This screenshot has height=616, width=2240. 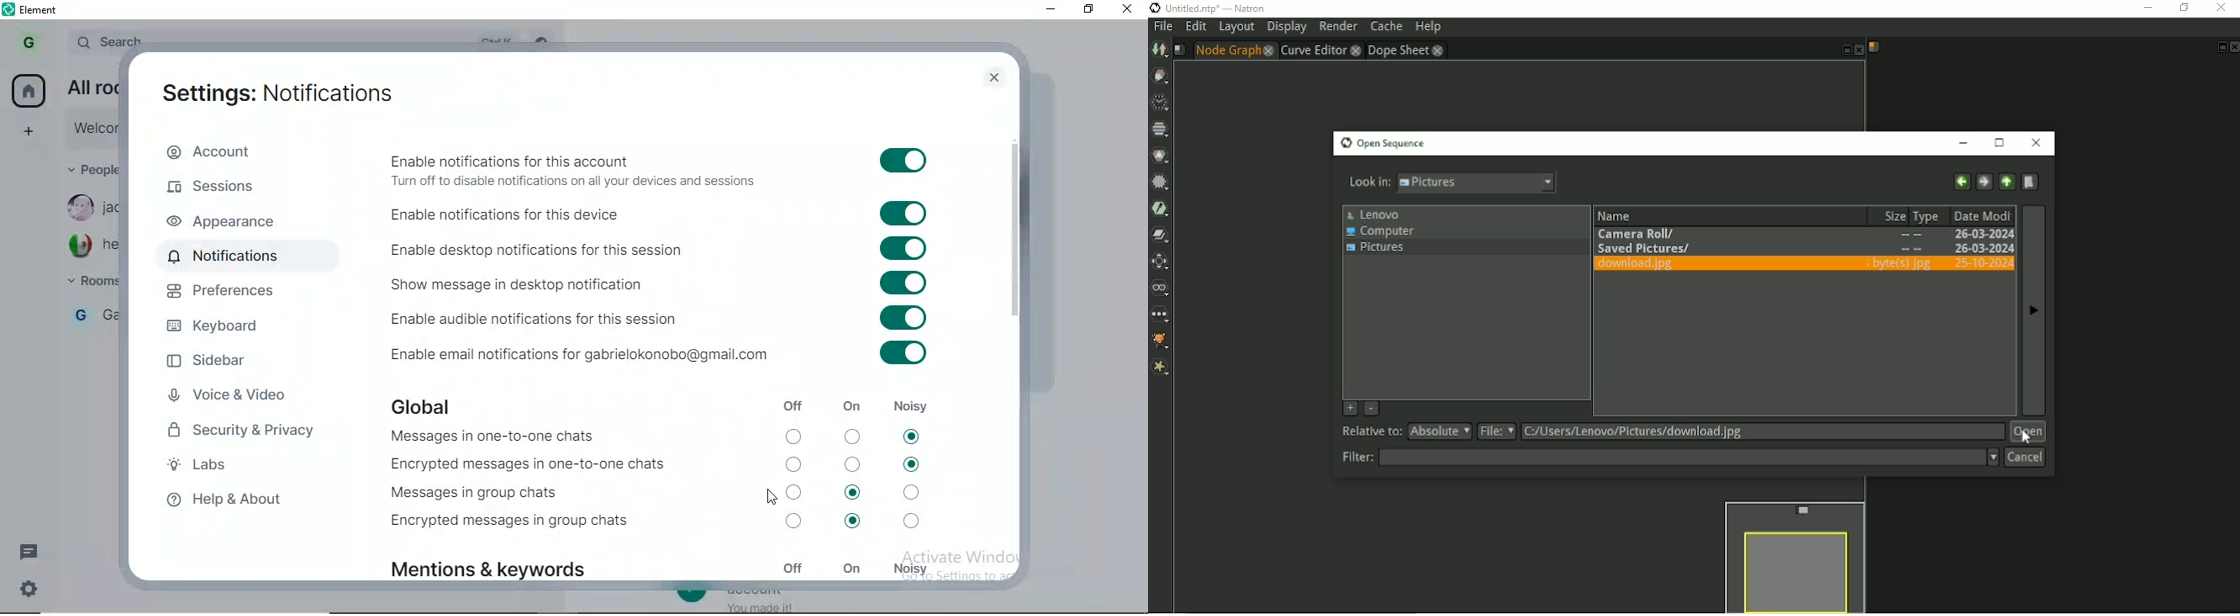 What do you see at coordinates (31, 592) in the screenshot?
I see `settings` at bounding box center [31, 592].